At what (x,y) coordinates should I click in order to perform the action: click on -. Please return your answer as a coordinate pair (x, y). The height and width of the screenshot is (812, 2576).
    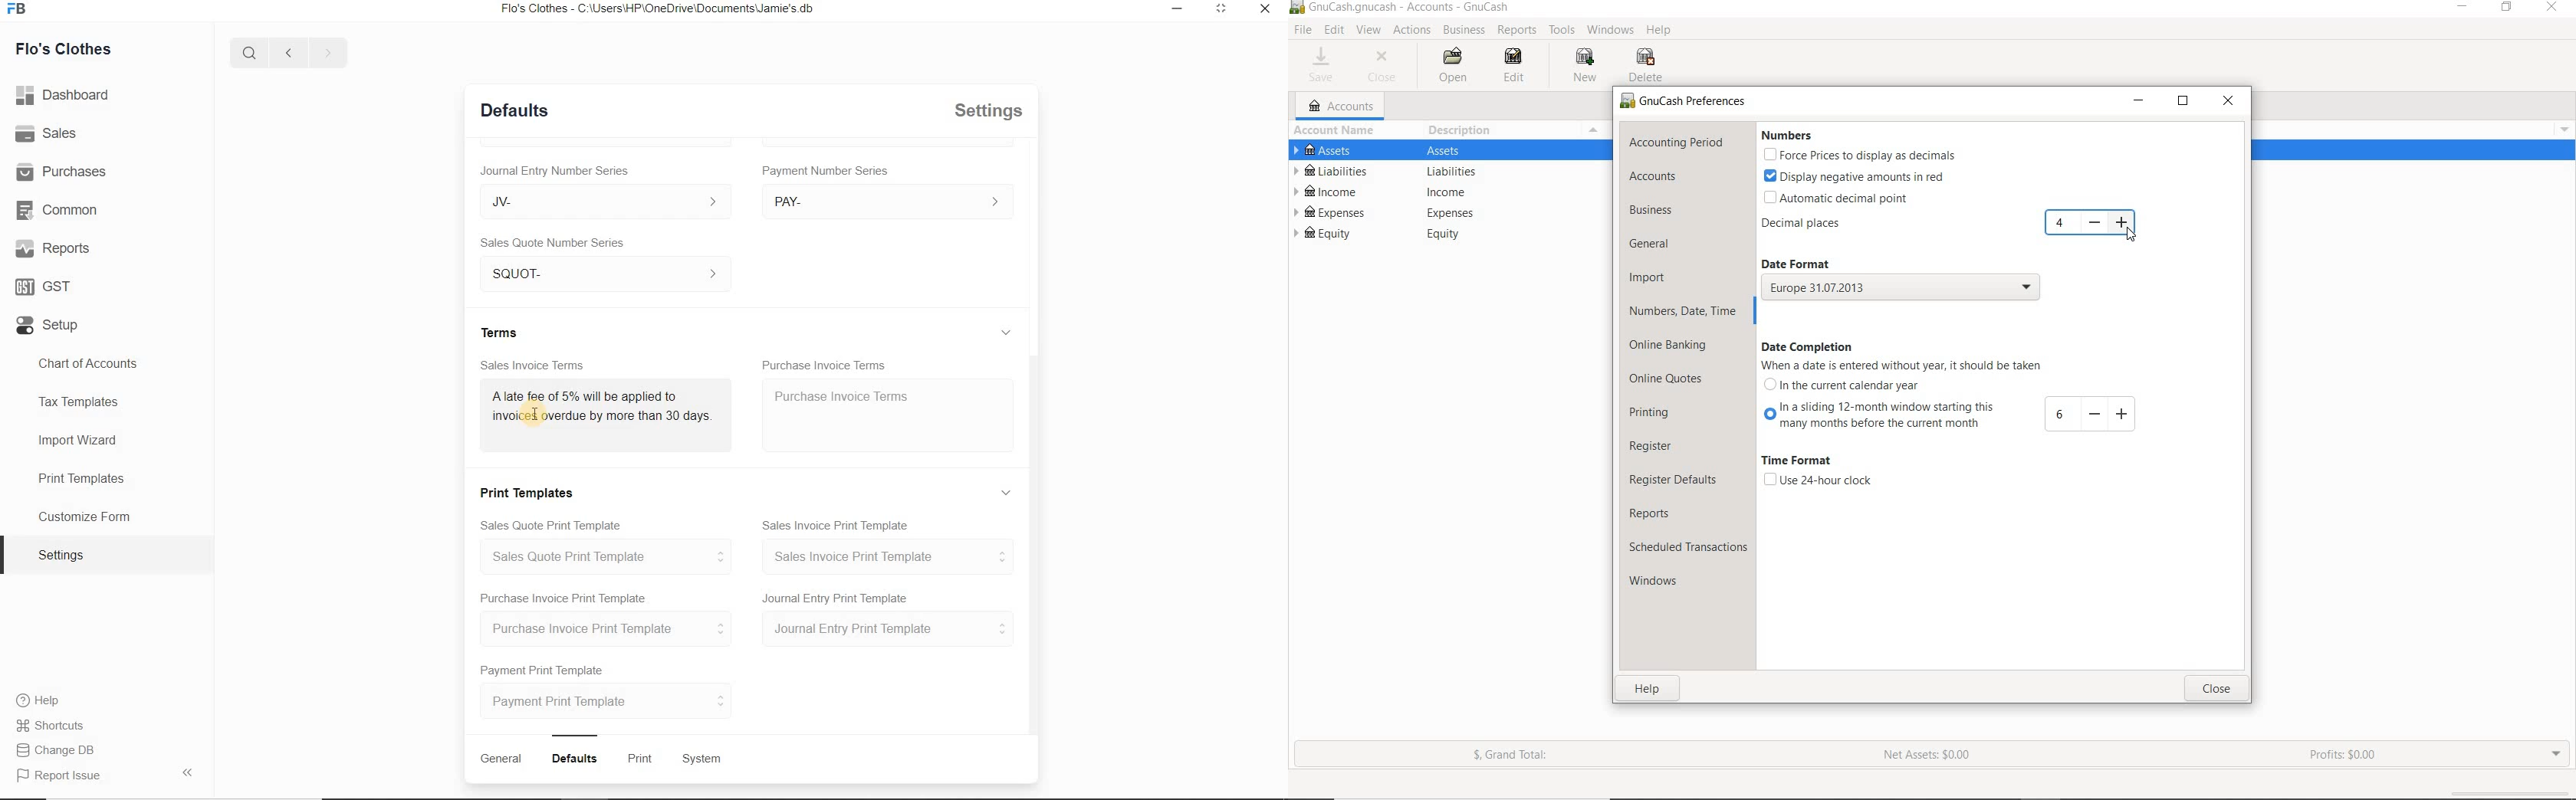
    Looking at the image, I should click on (2095, 223).